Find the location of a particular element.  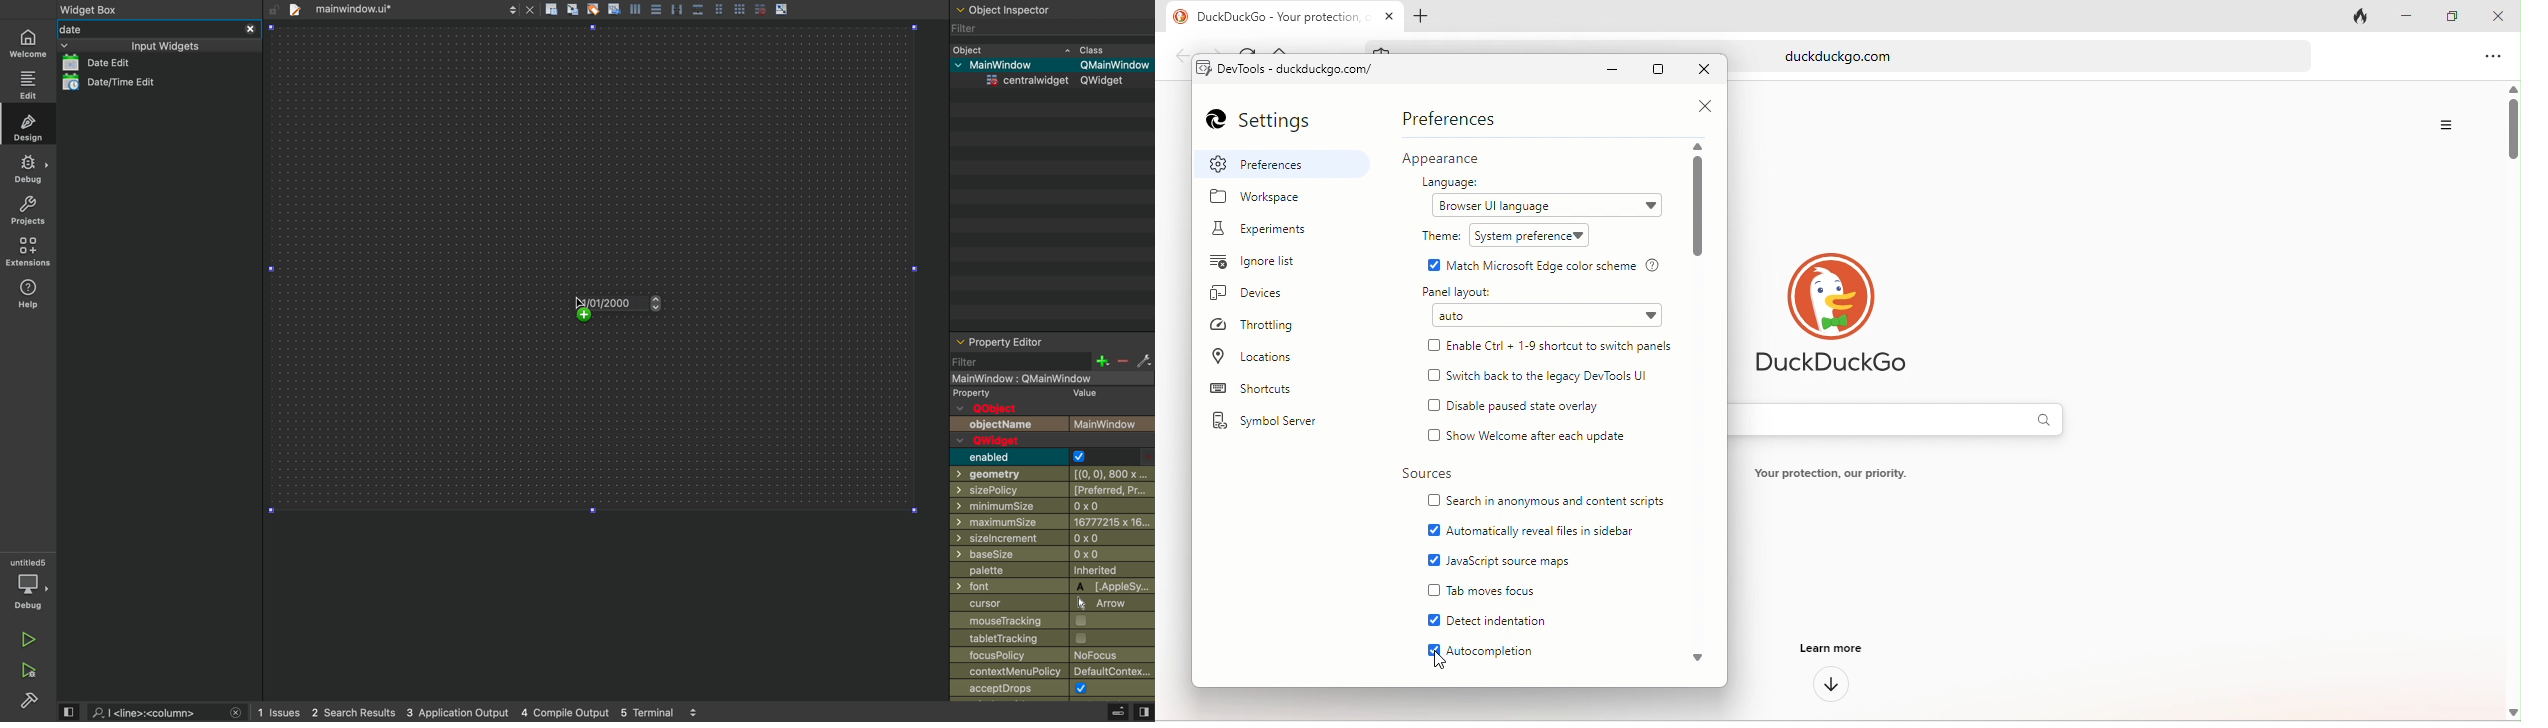

edit is located at coordinates (27, 85).